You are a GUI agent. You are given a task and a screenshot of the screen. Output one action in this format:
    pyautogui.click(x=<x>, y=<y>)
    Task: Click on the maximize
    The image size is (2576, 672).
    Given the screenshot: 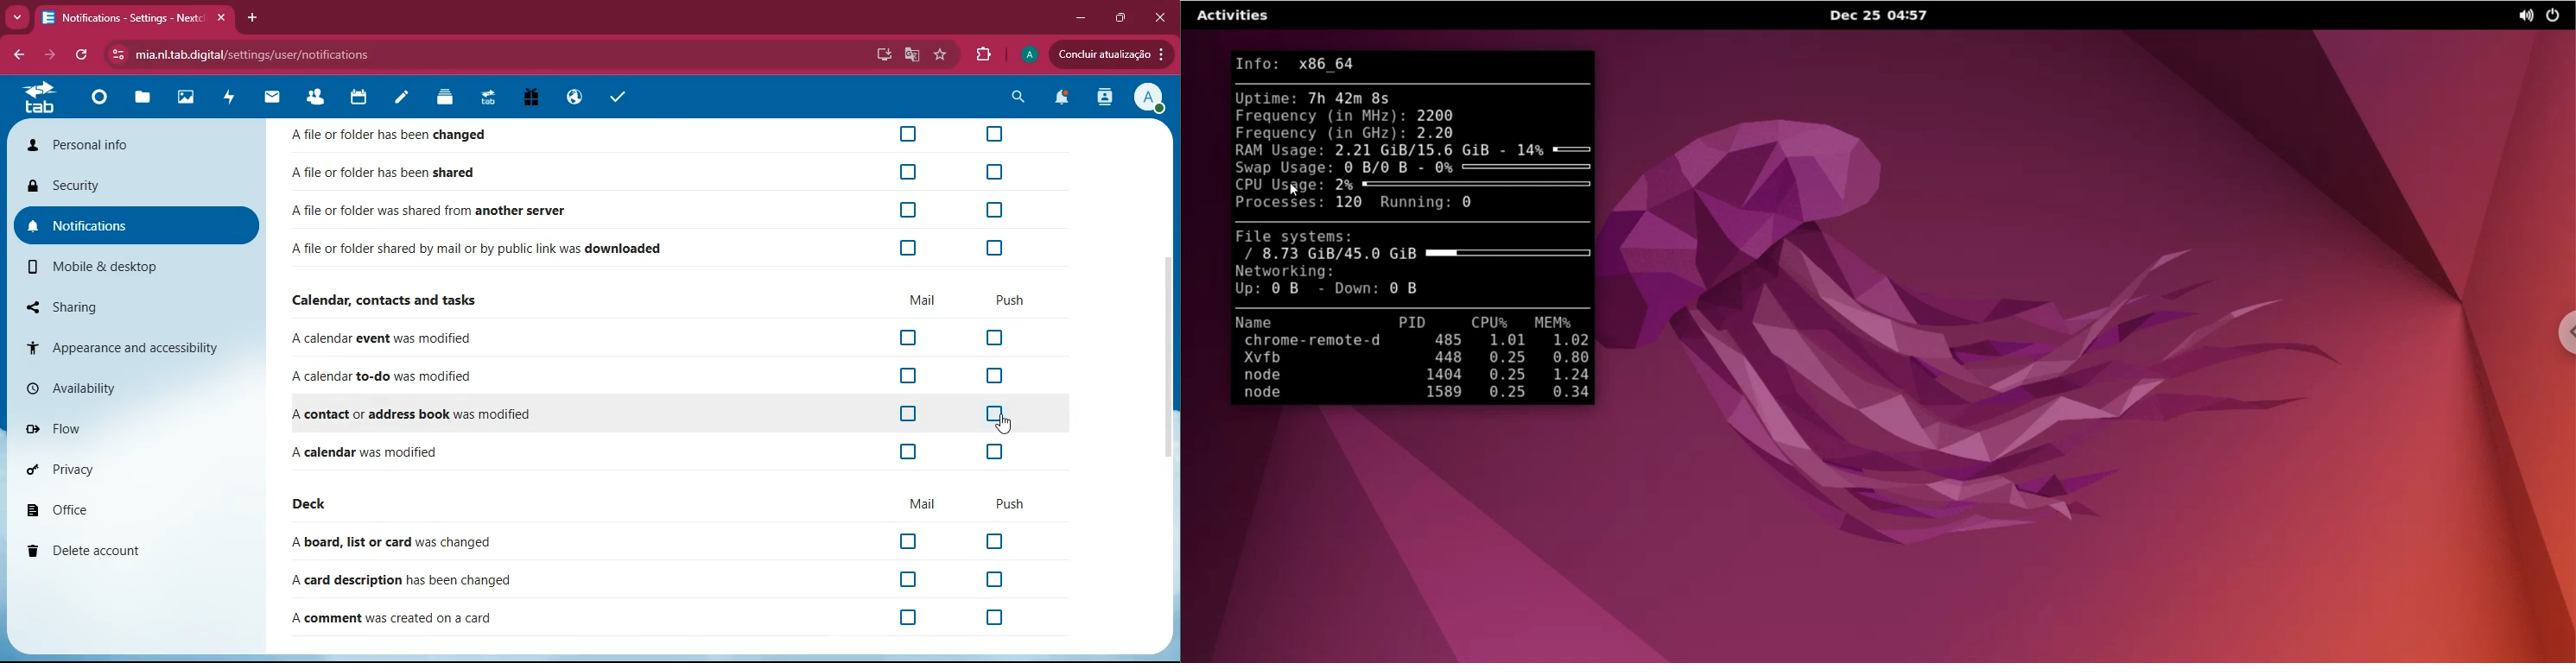 What is the action you would take?
    pyautogui.click(x=1119, y=18)
    